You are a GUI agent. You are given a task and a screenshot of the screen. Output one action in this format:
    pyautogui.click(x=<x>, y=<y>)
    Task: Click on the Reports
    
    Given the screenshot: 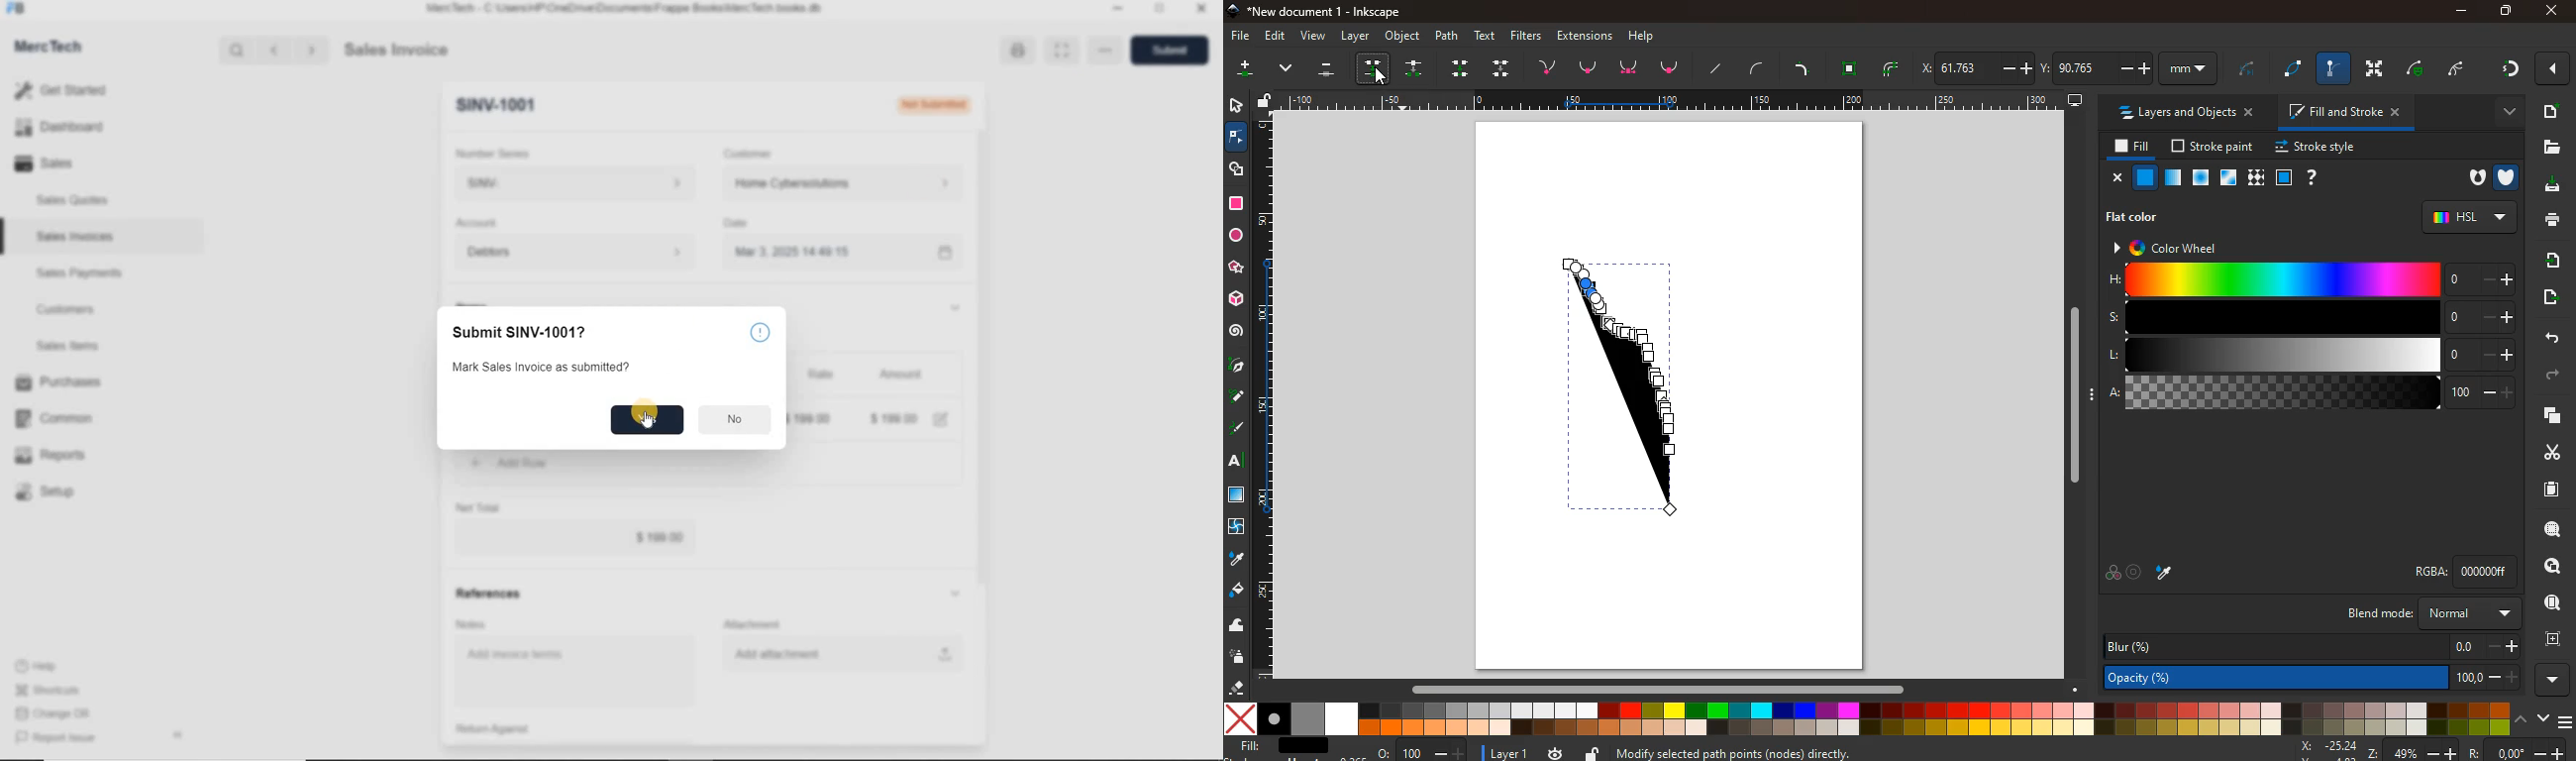 What is the action you would take?
    pyautogui.click(x=61, y=456)
    